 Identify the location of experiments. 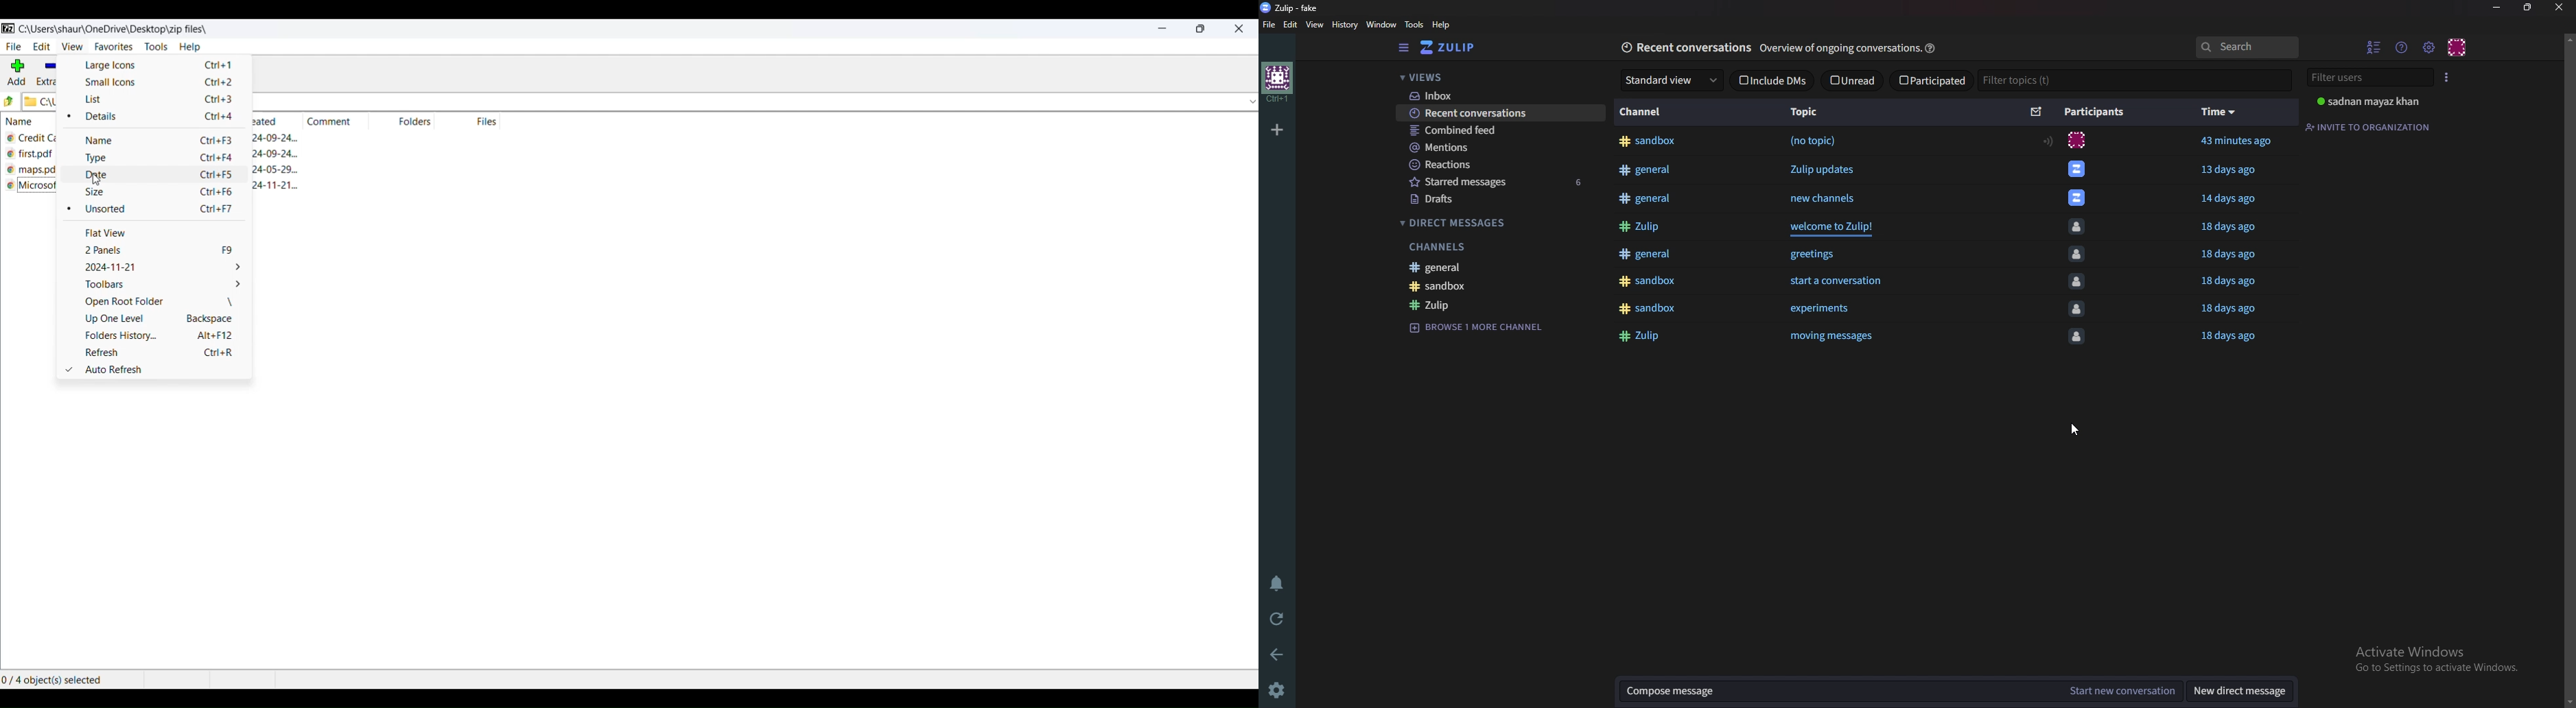
(1825, 311).